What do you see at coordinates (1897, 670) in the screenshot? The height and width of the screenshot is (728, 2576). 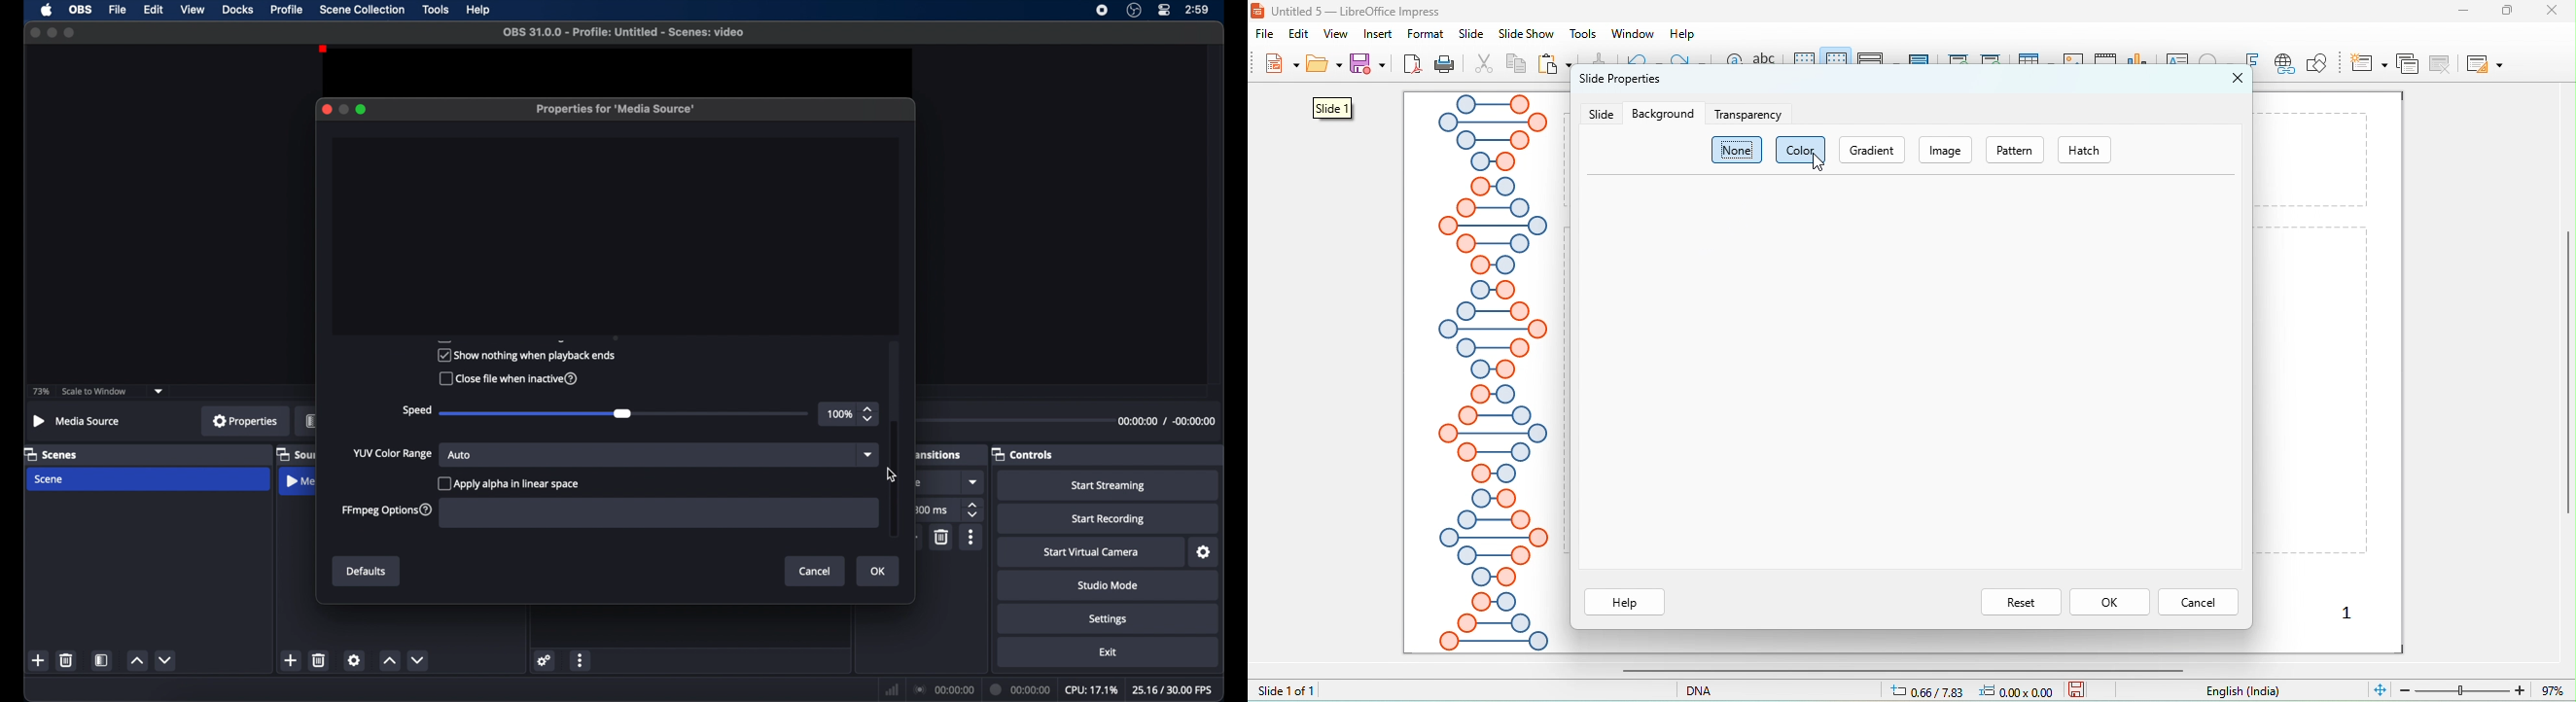 I see `horizontal scroll bar` at bounding box center [1897, 670].